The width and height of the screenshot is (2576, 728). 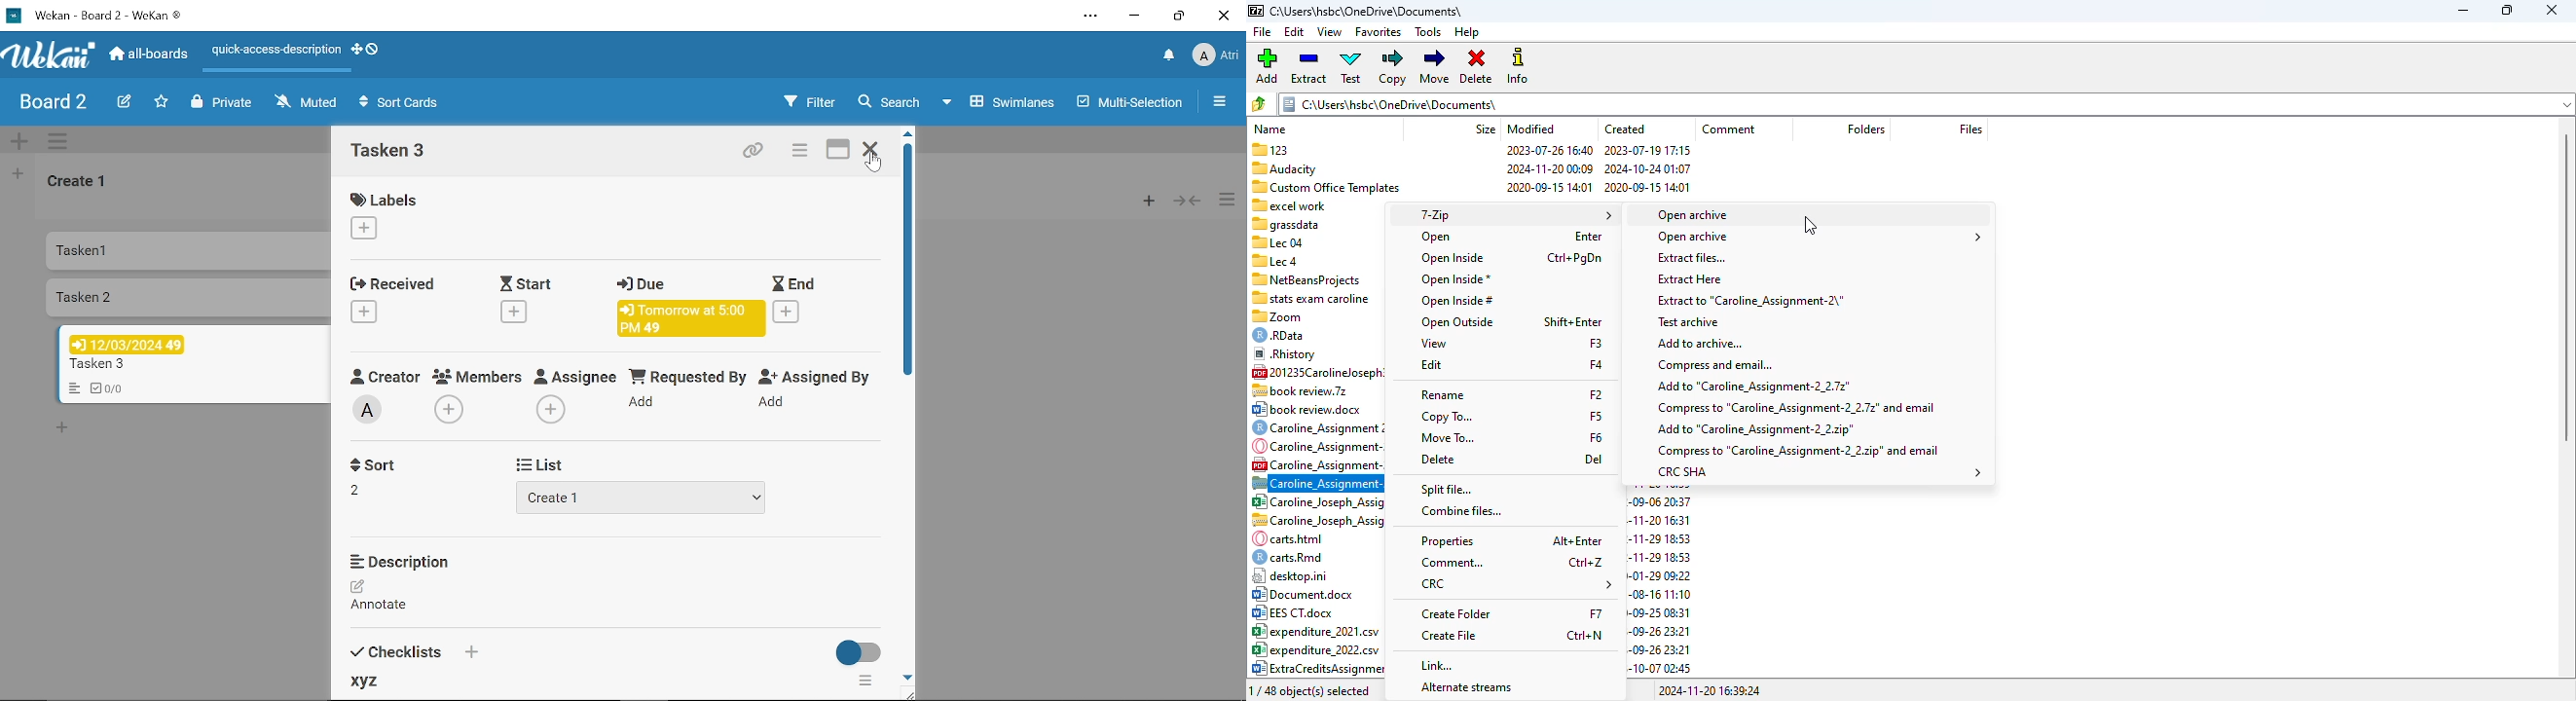 What do you see at coordinates (1270, 129) in the screenshot?
I see `name` at bounding box center [1270, 129].